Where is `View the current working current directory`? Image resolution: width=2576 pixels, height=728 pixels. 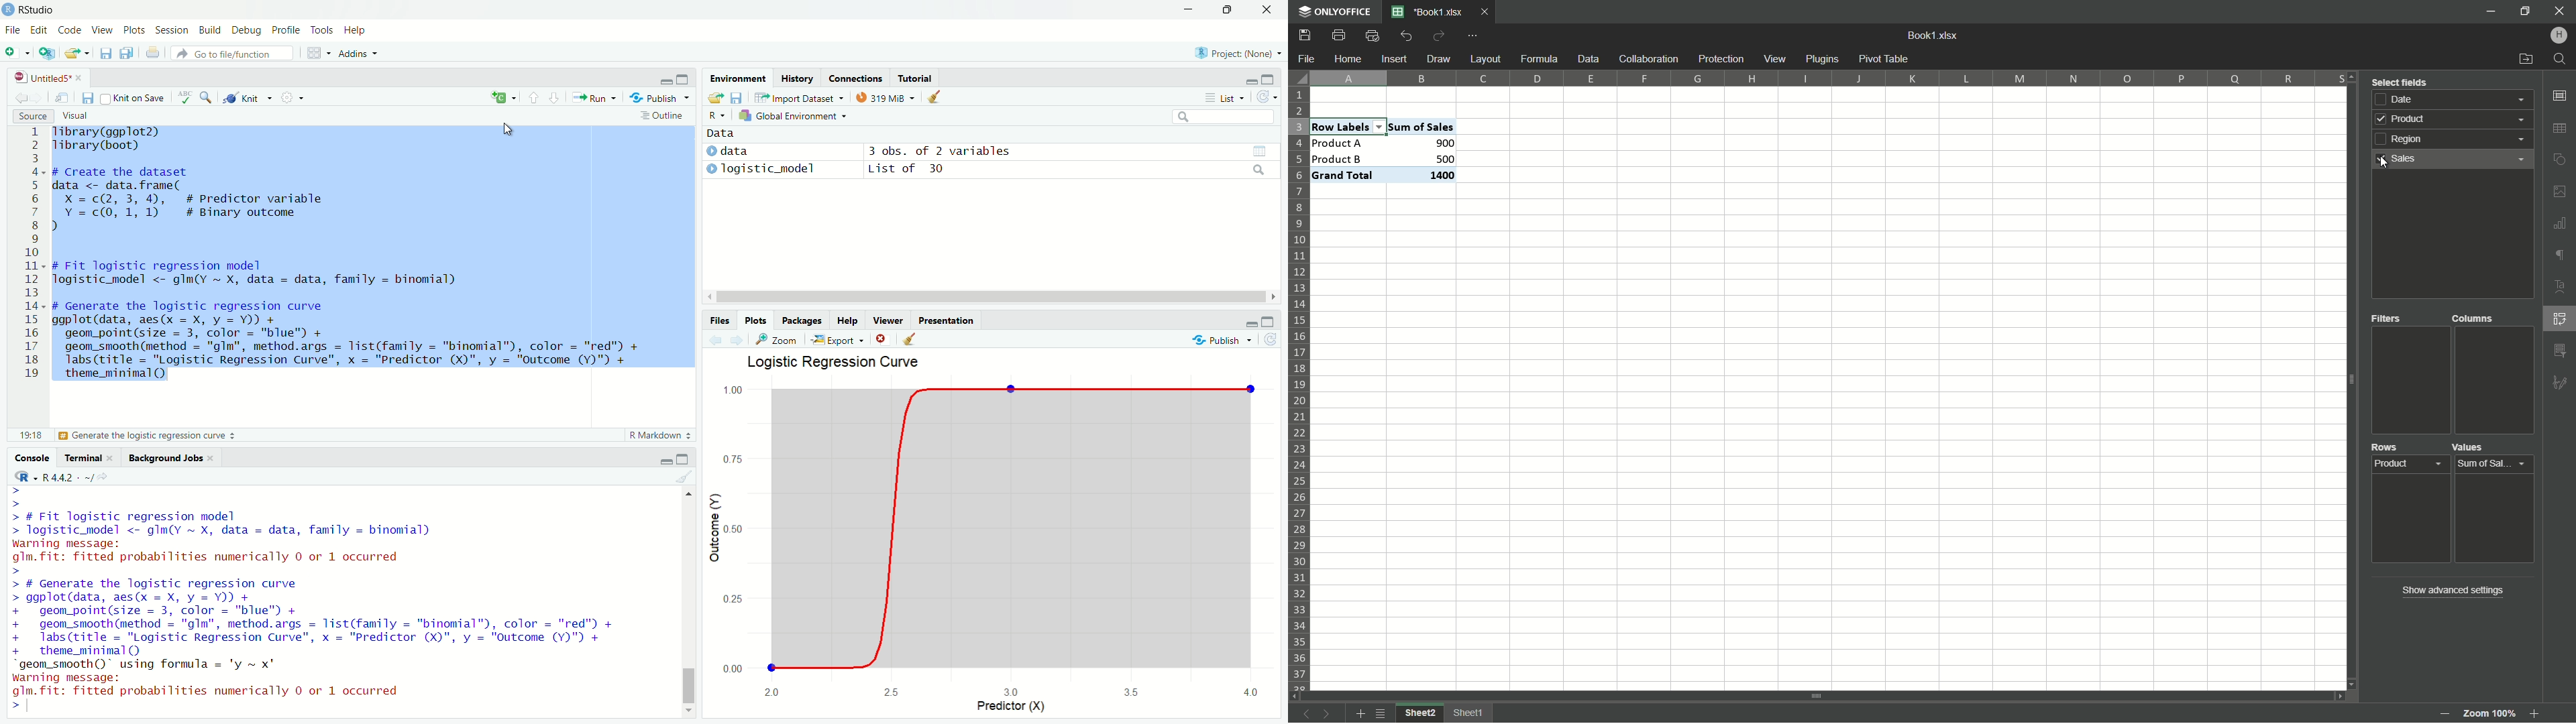 View the current working current directory is located at coordinates (103, 476).